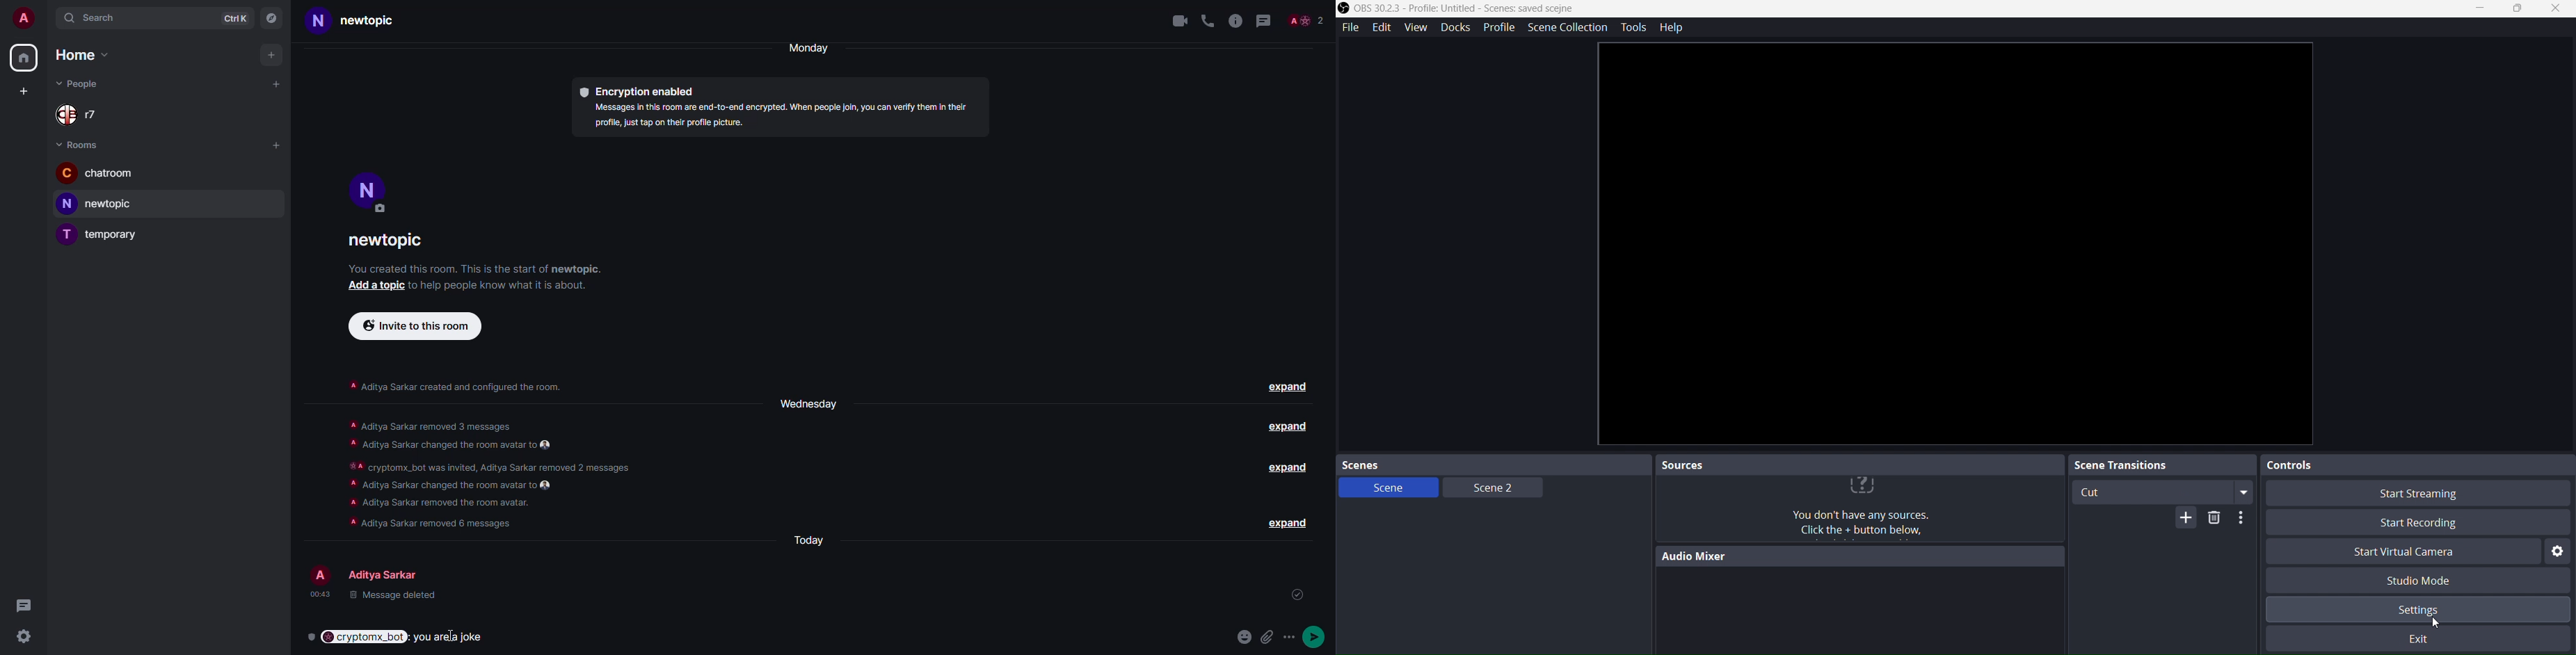 The width and height of the screenshot is (2576, 672). Describe the element at coordinates (79, 55) in the screenshot. I see `home` at that location.